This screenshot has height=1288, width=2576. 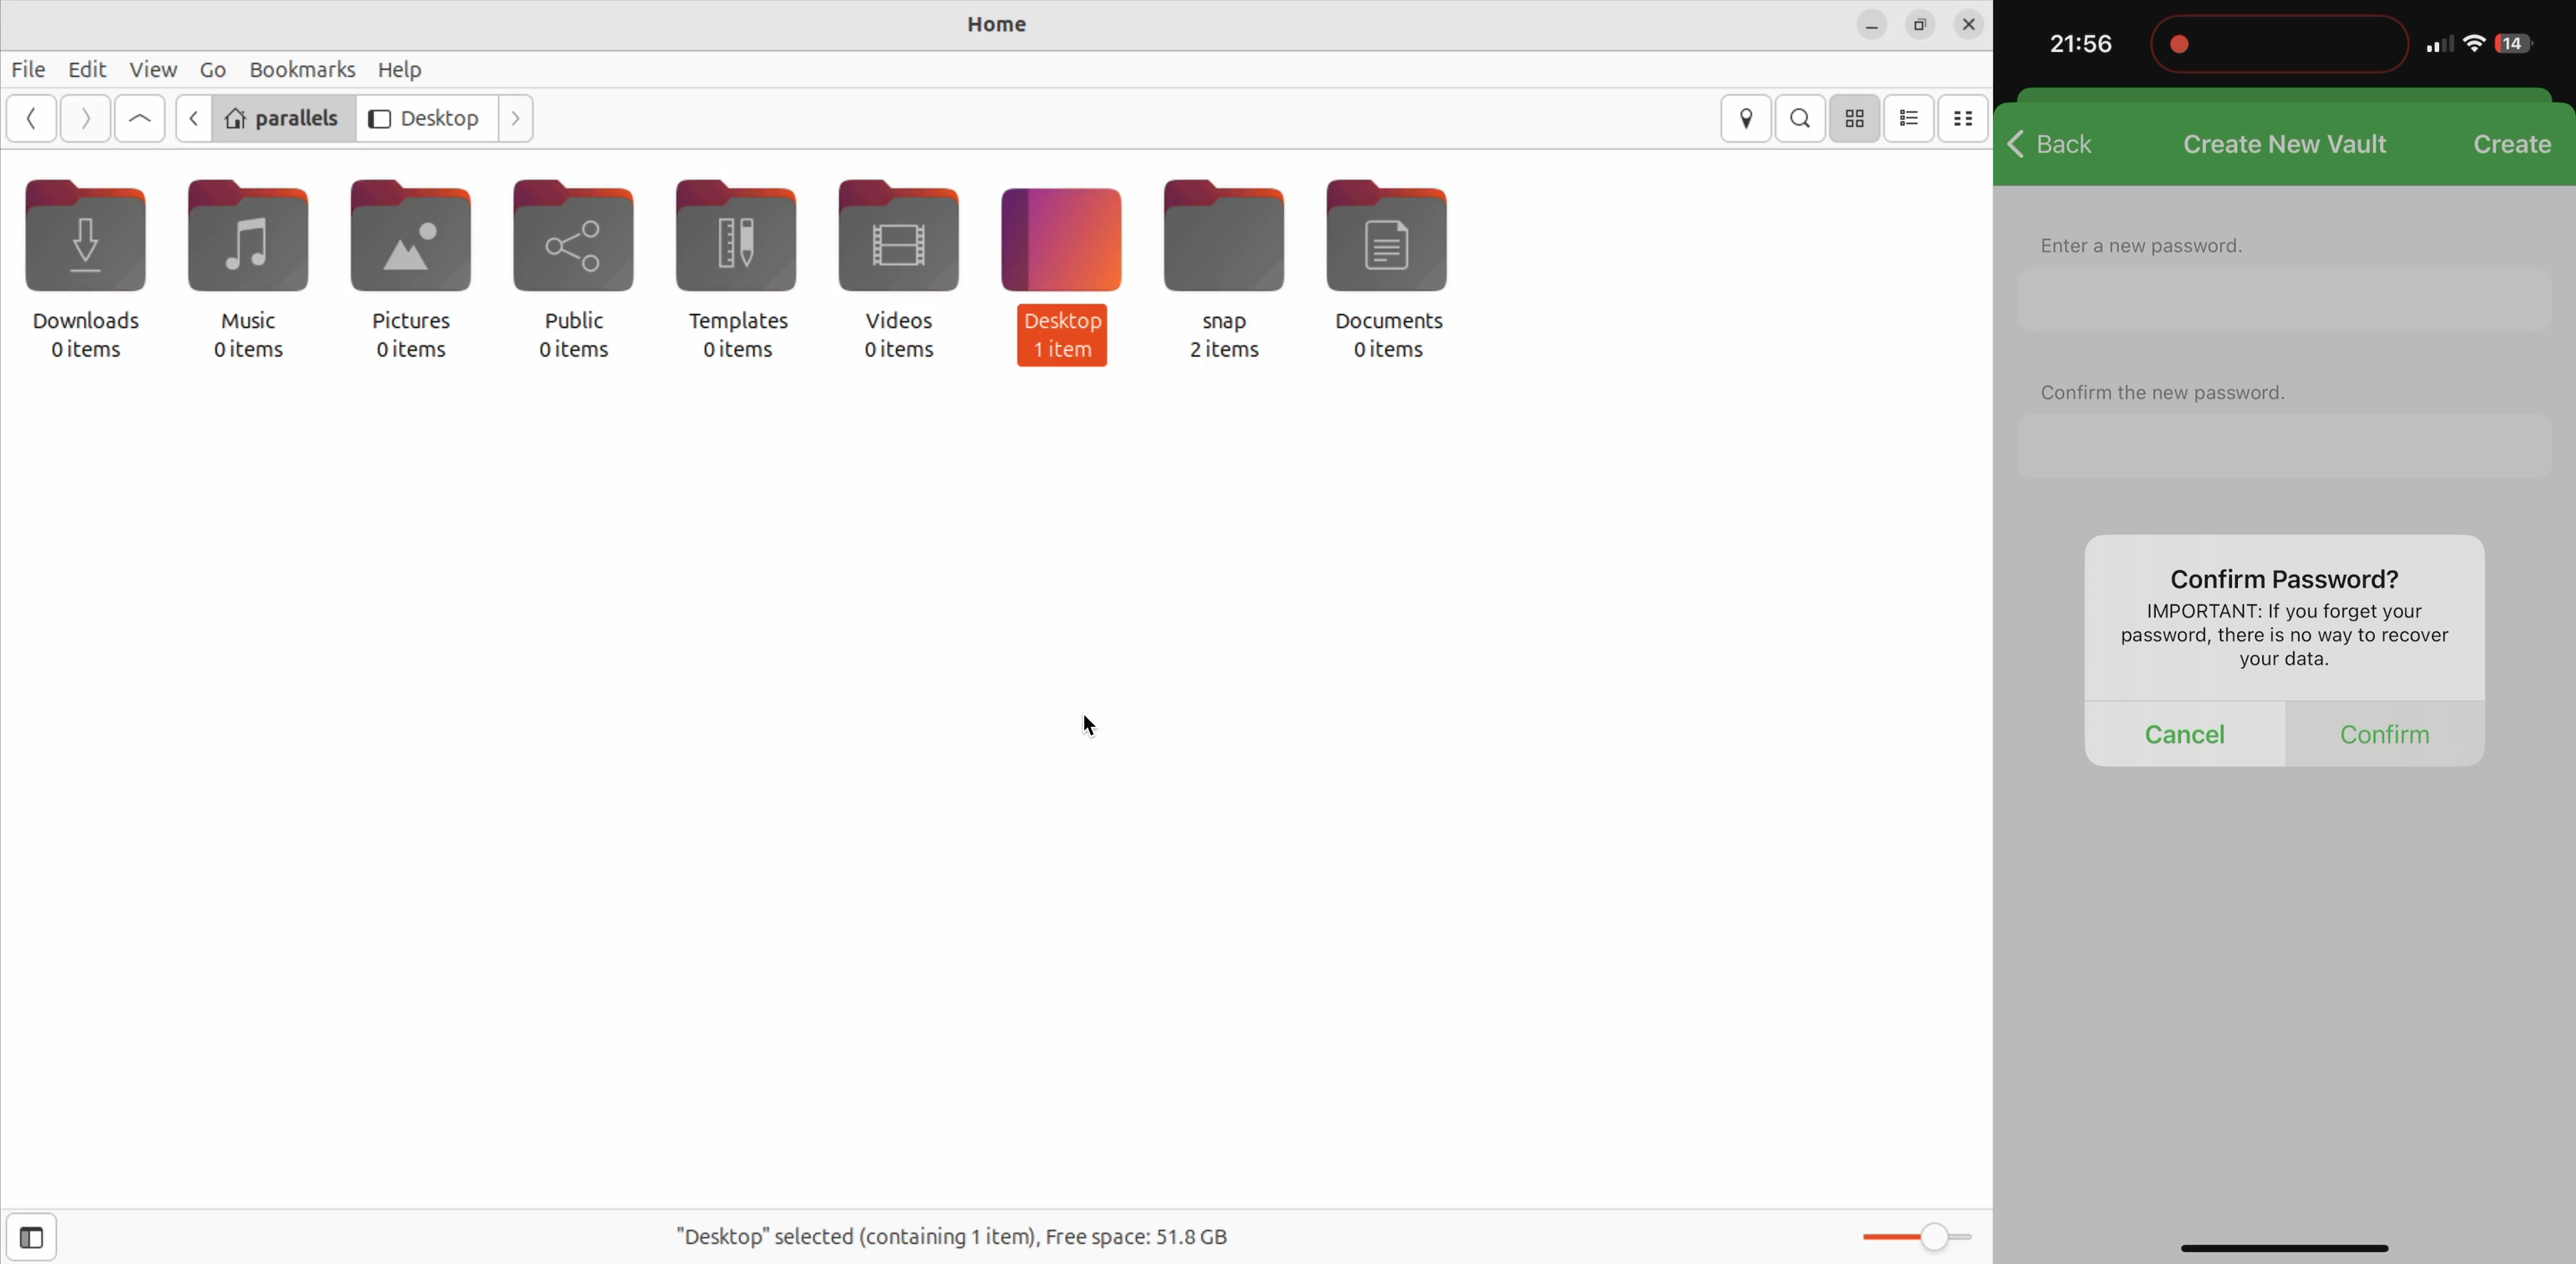 What do you see at coordinates (151, 71) in the screenshot?
I see `view` at bounding box center [151, 71].